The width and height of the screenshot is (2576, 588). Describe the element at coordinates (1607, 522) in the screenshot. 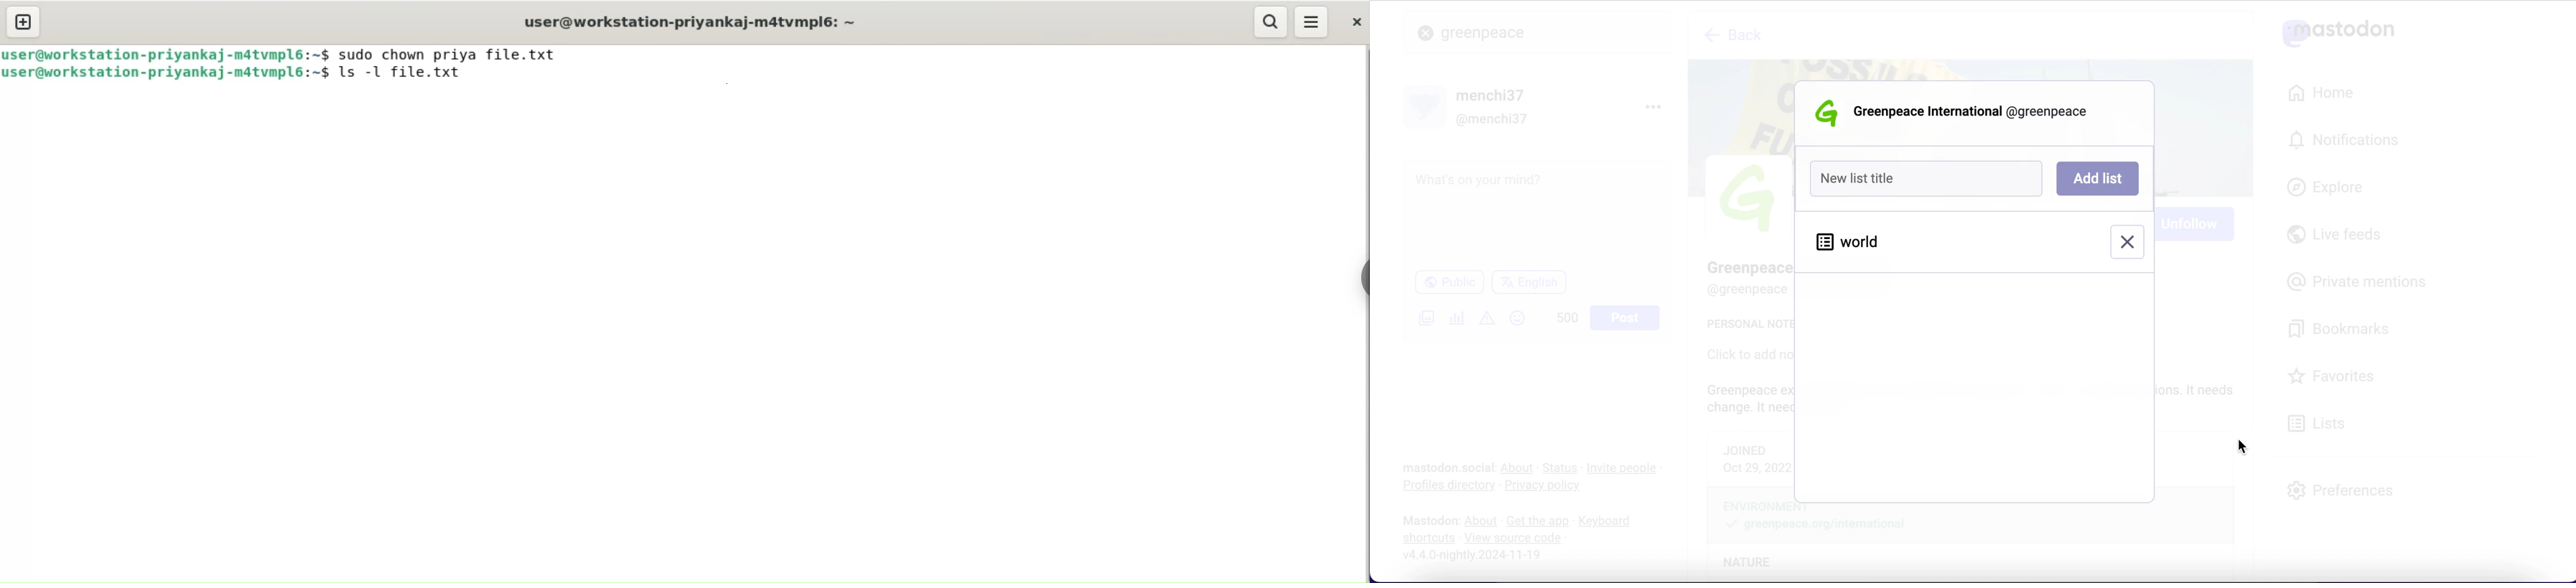

I see `keyboard` at that location.